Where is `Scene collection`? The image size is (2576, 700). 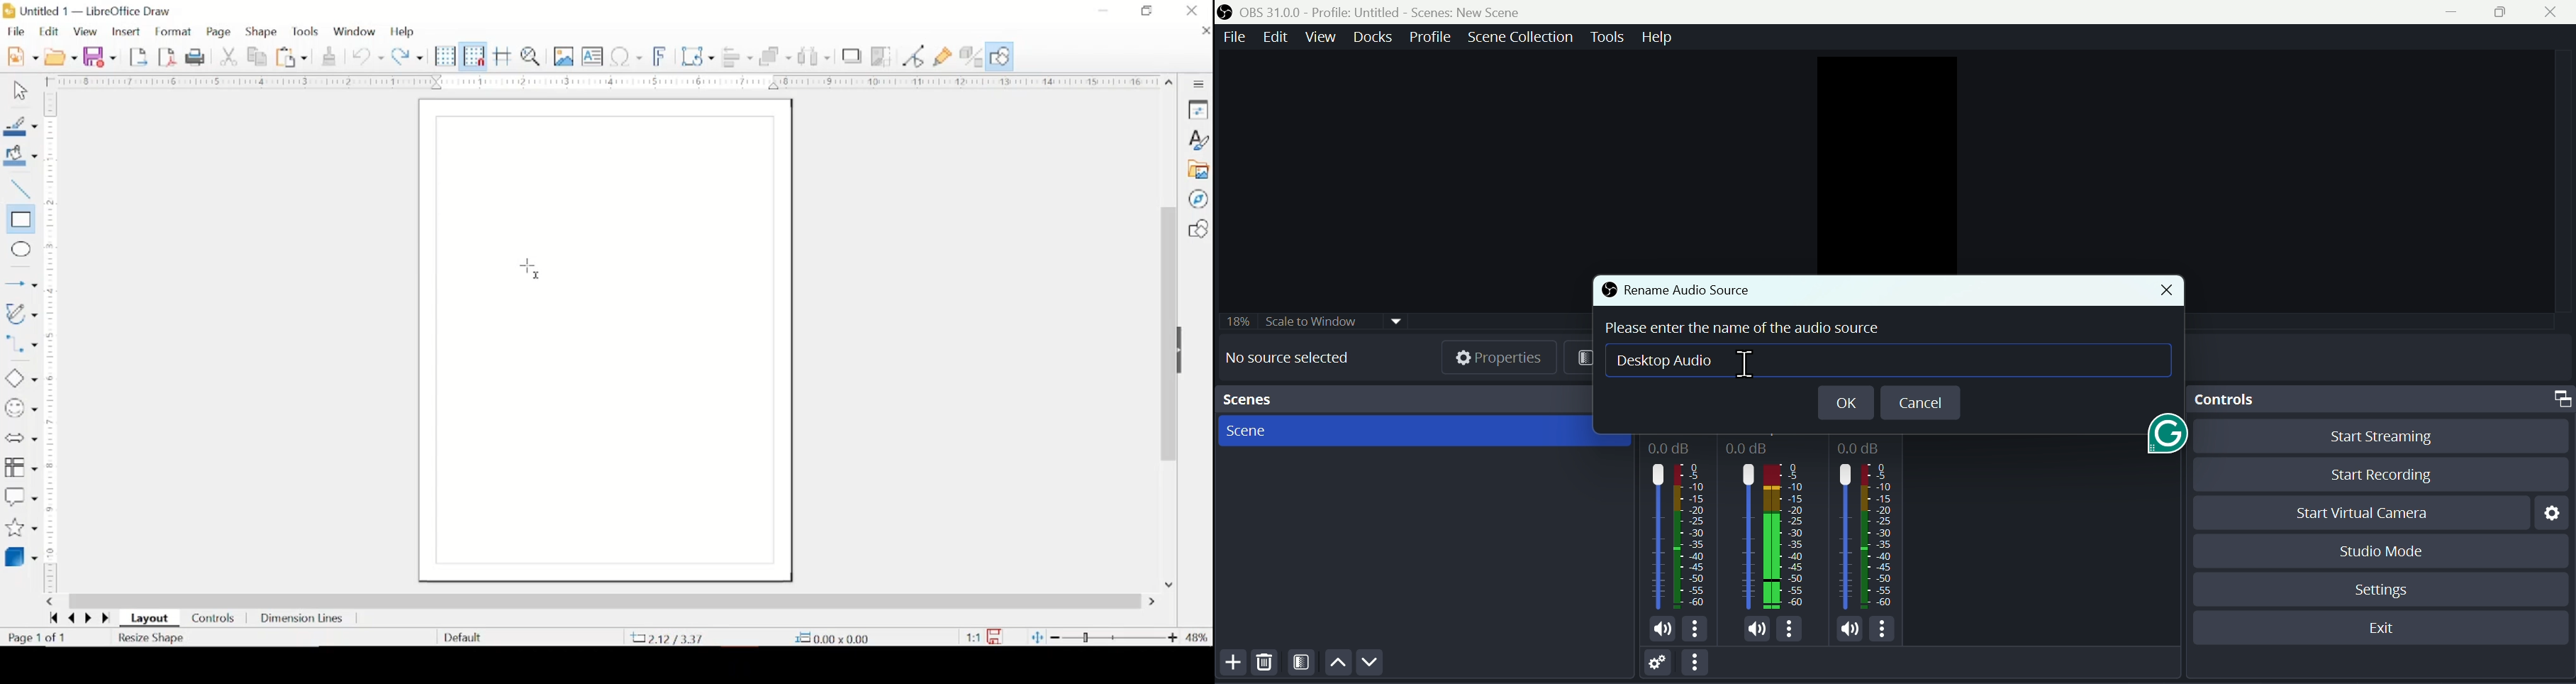
Scene collection is located at coordinates (1521, 38).